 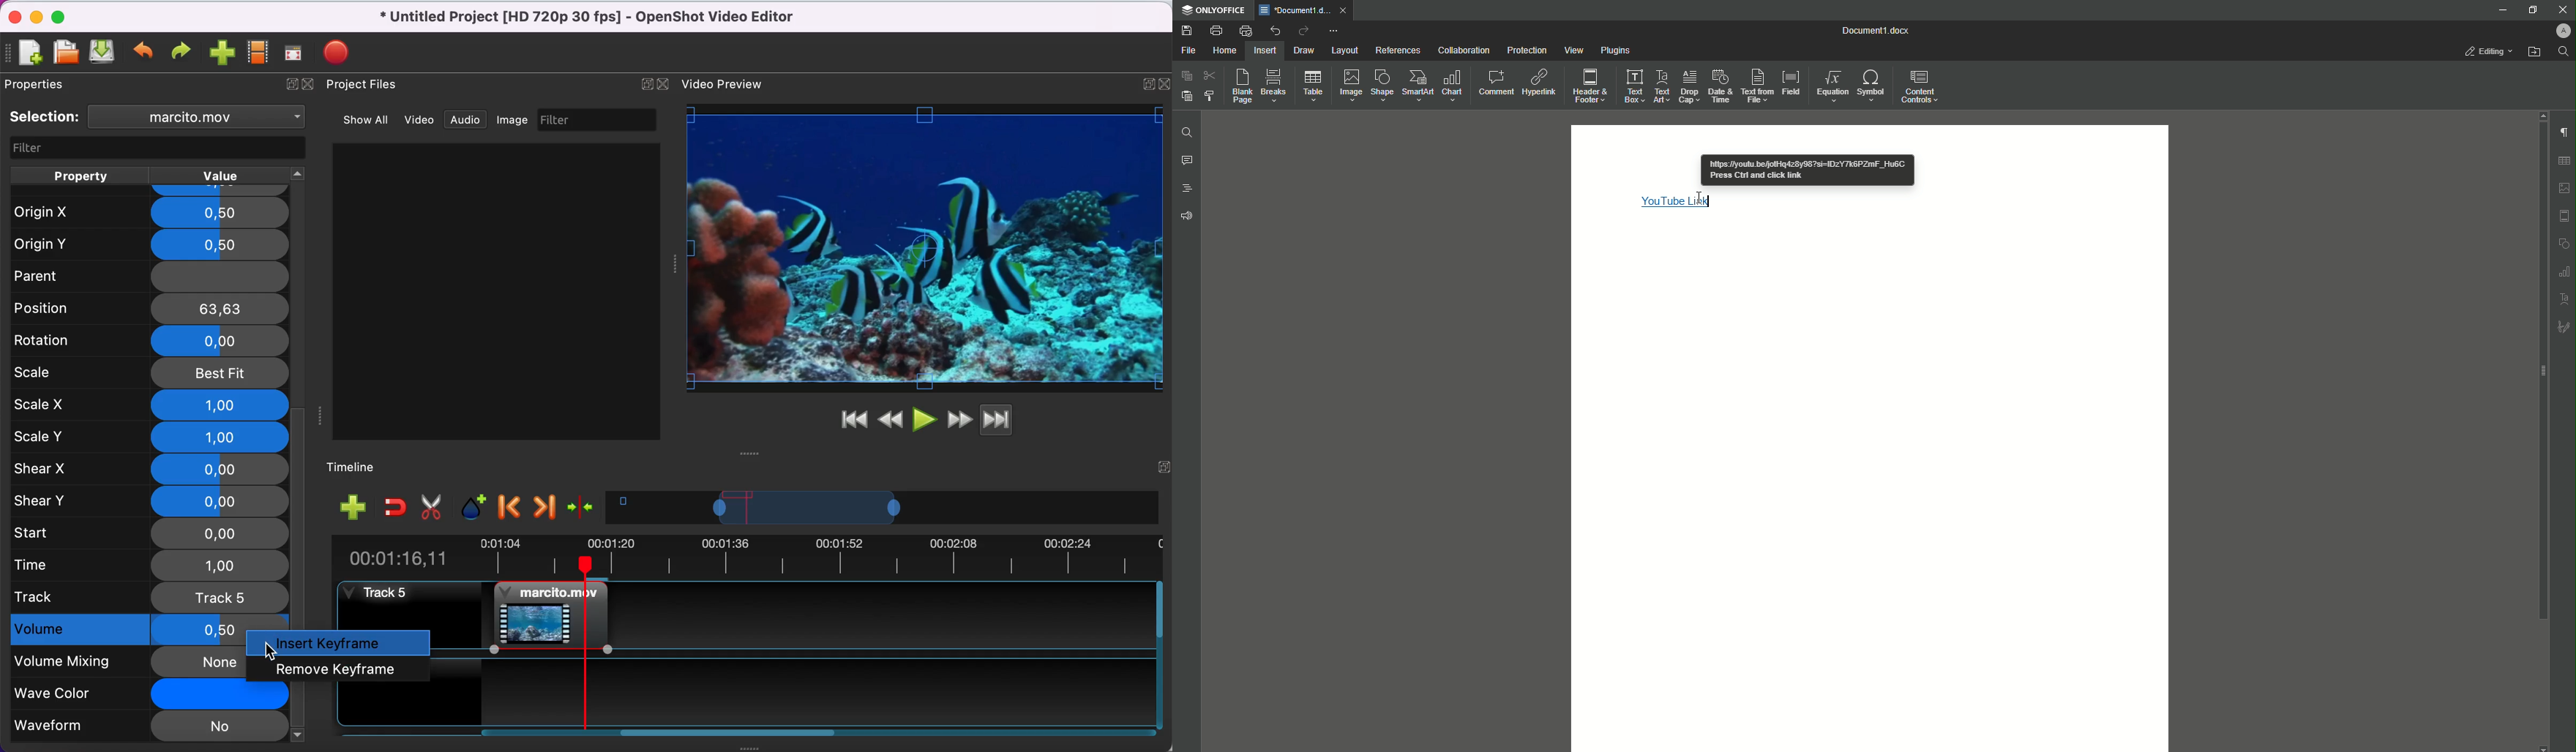 I want to click on Undo, so click(x=1275, y=30).